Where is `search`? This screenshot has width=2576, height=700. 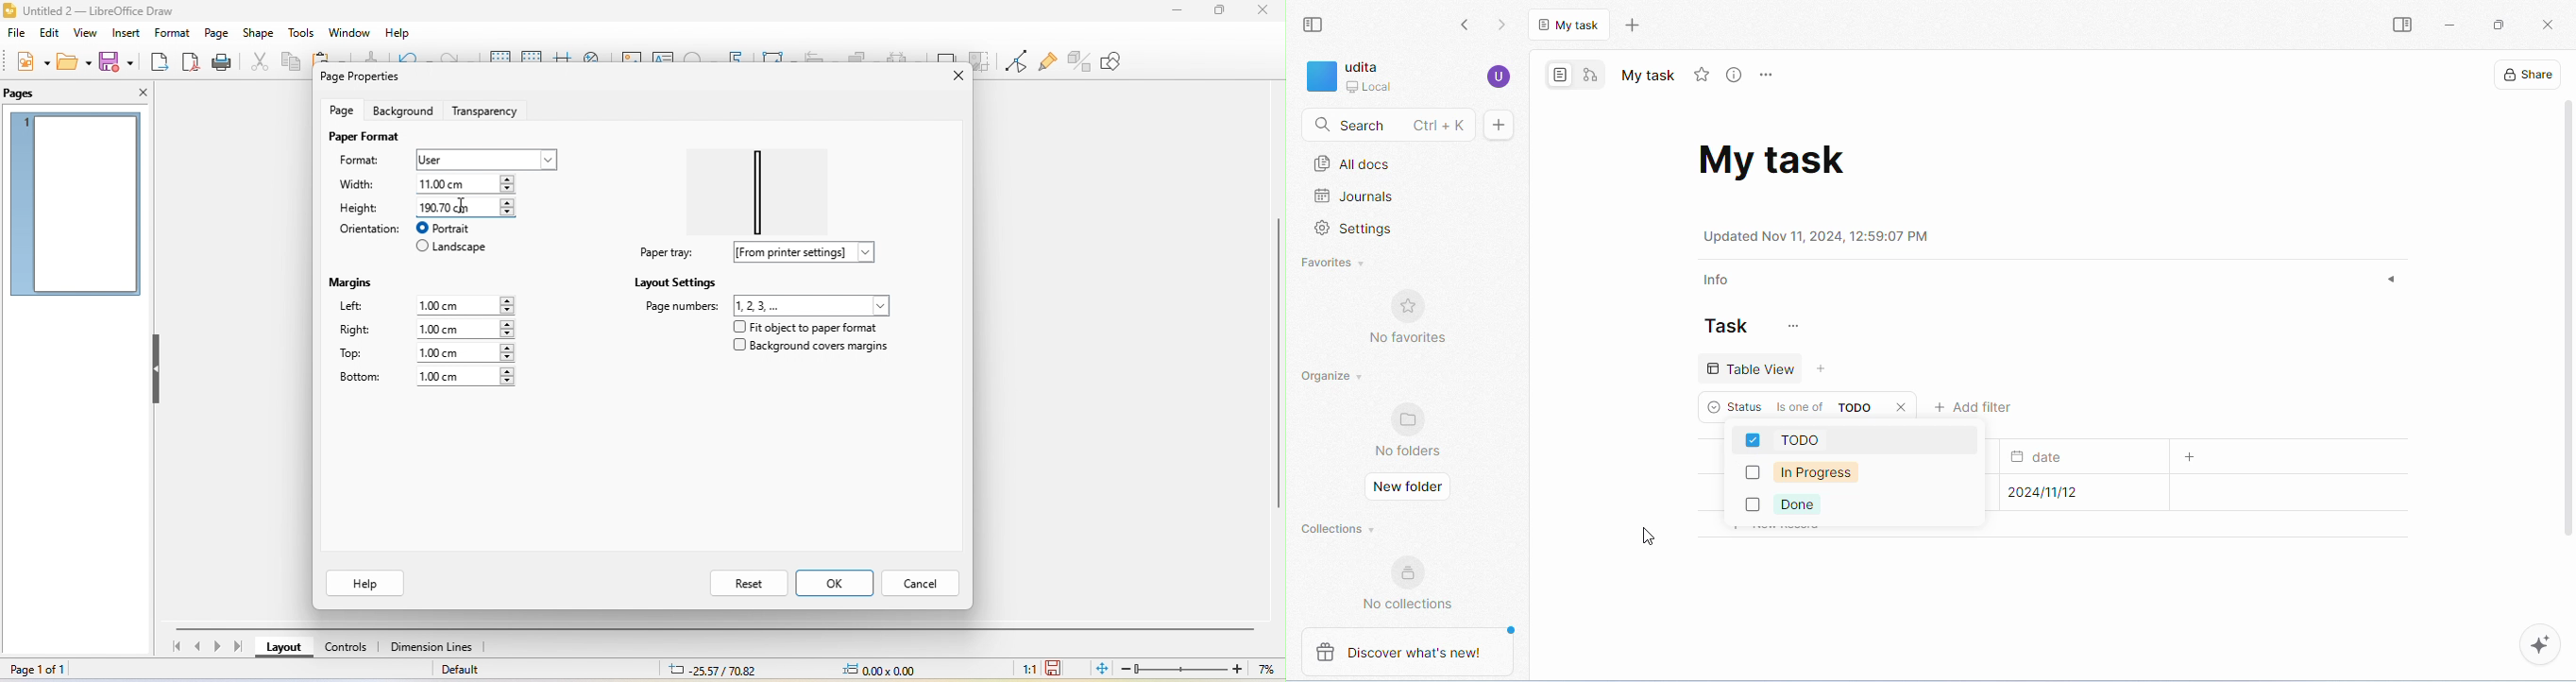
search is located at coordinates (1385, 125).